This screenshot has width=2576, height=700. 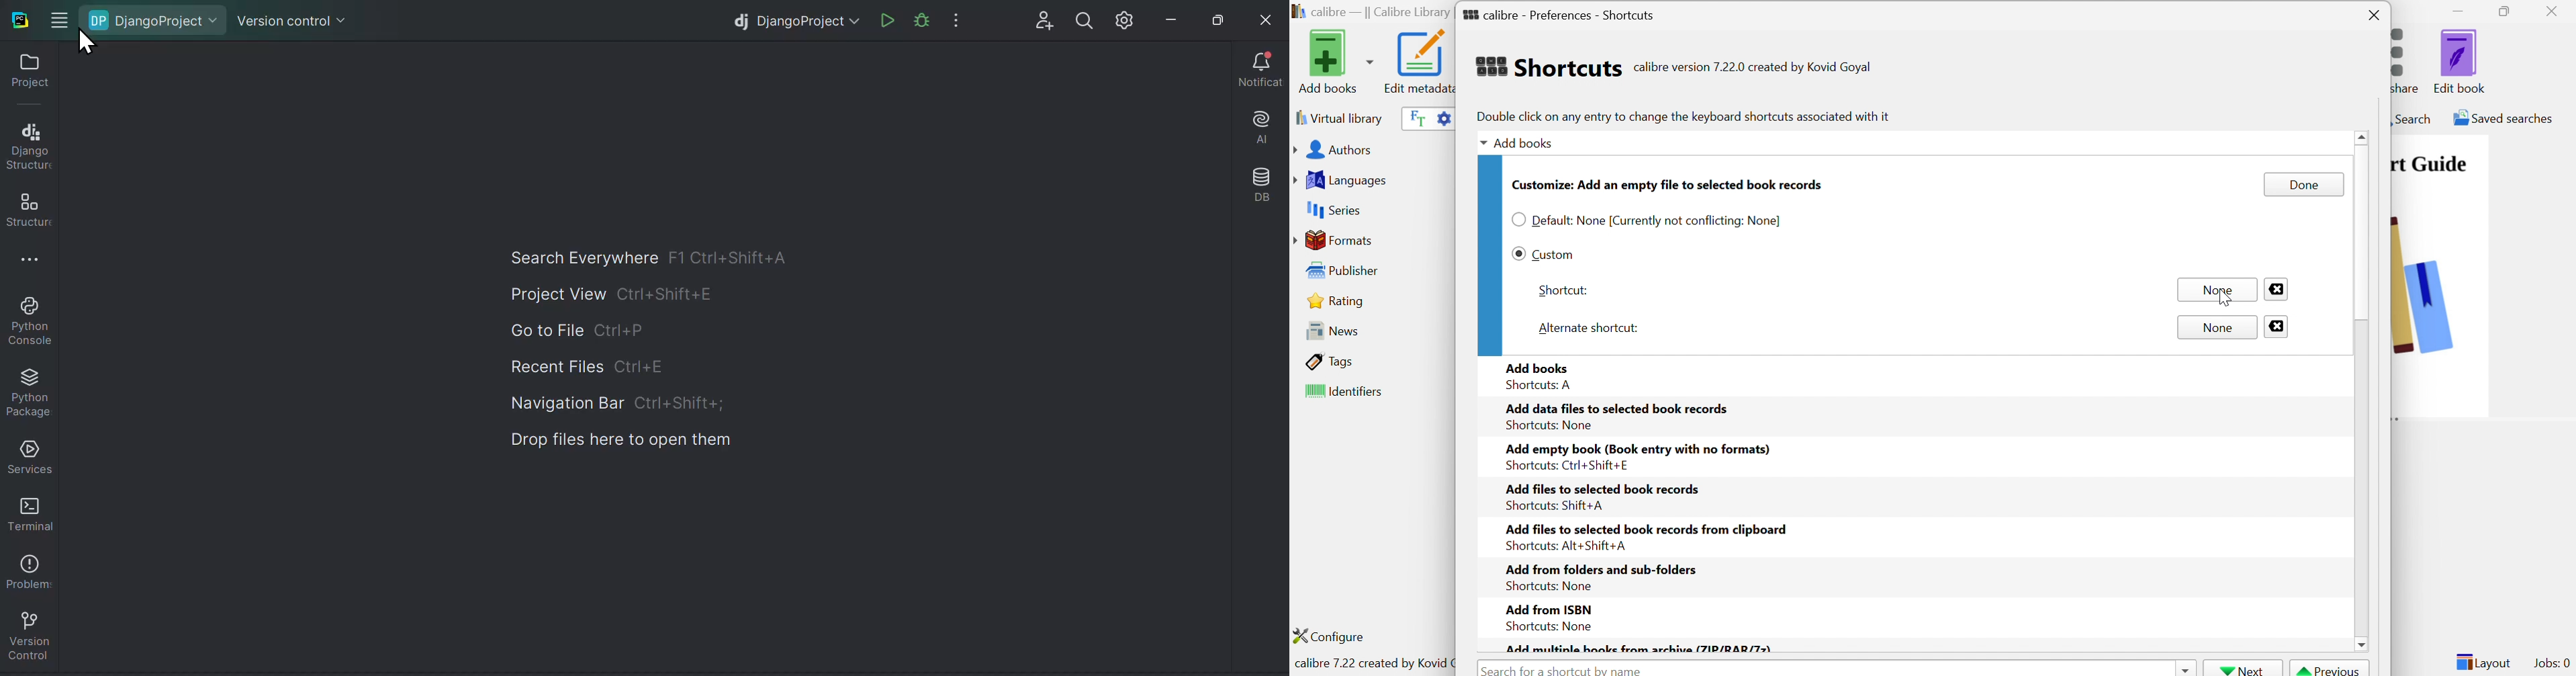 What do you see at coordinates (2362, 643) in the screenshot?
I see `scroll down` at bounding box center [2362, 643].